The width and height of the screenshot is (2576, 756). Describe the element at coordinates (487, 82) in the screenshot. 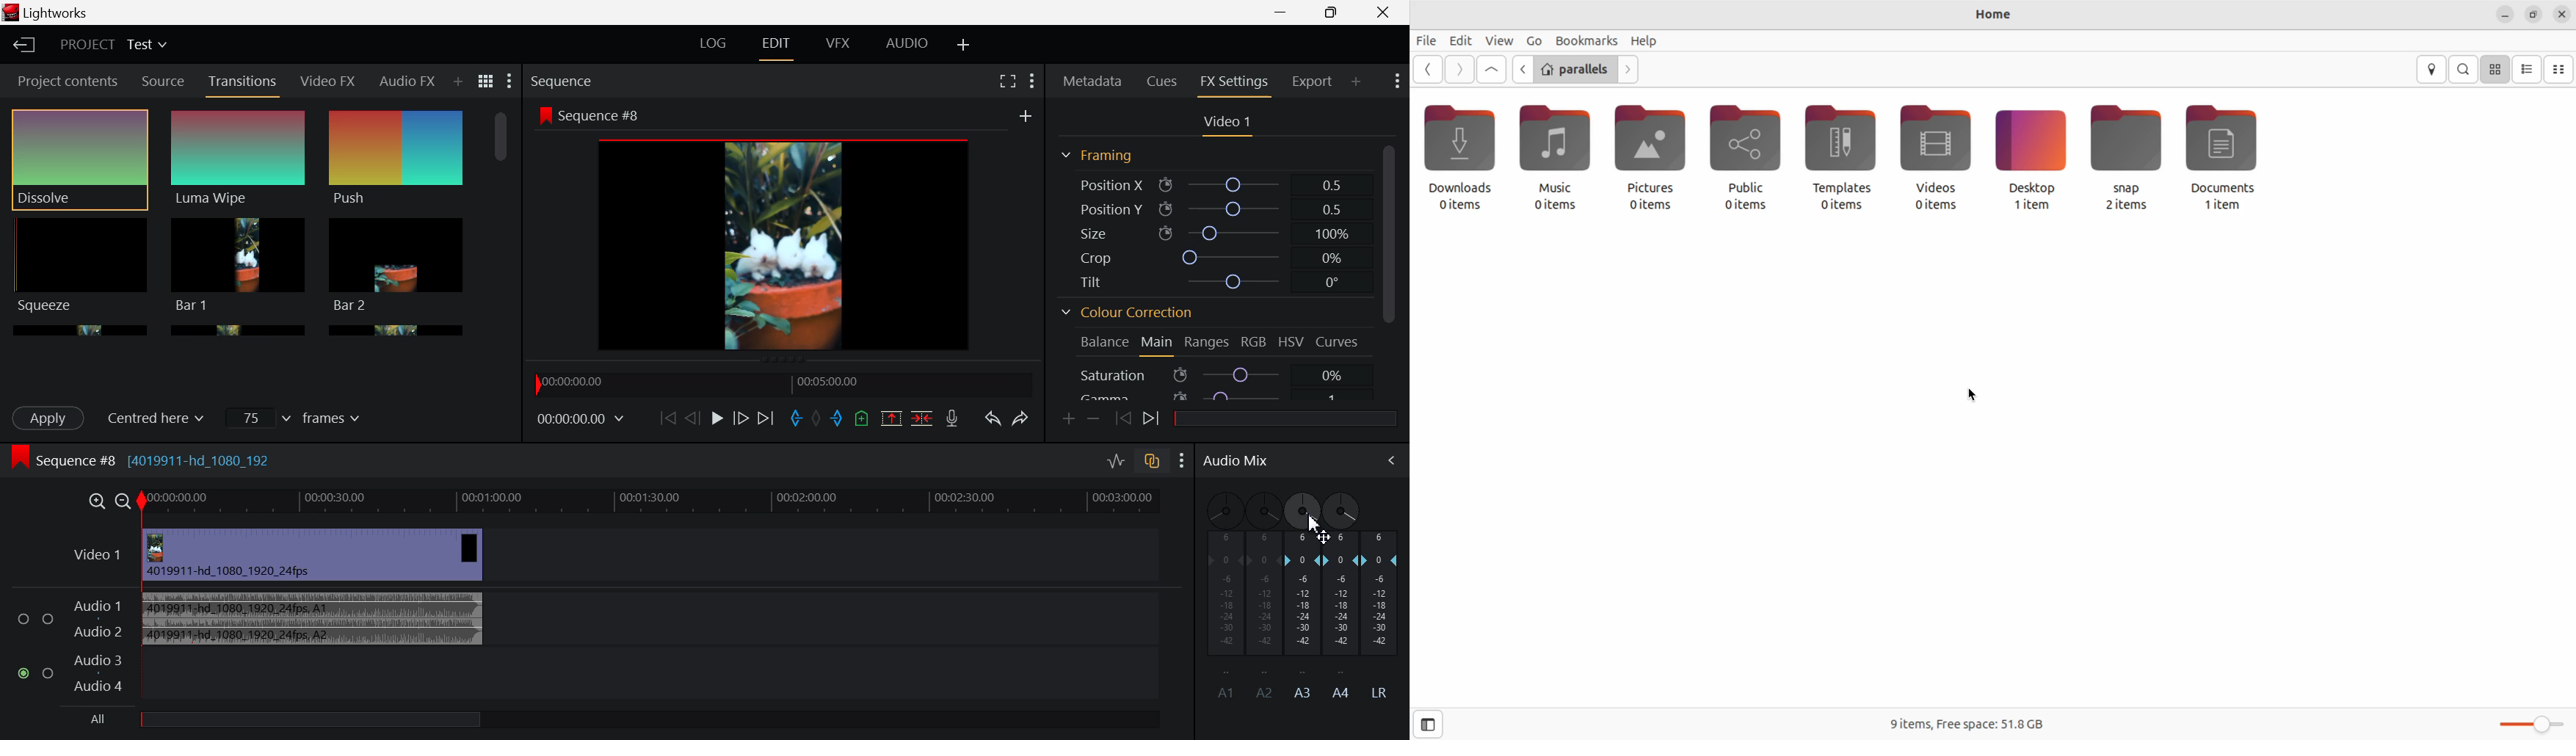

I see `Toggle list and title view` at that location.